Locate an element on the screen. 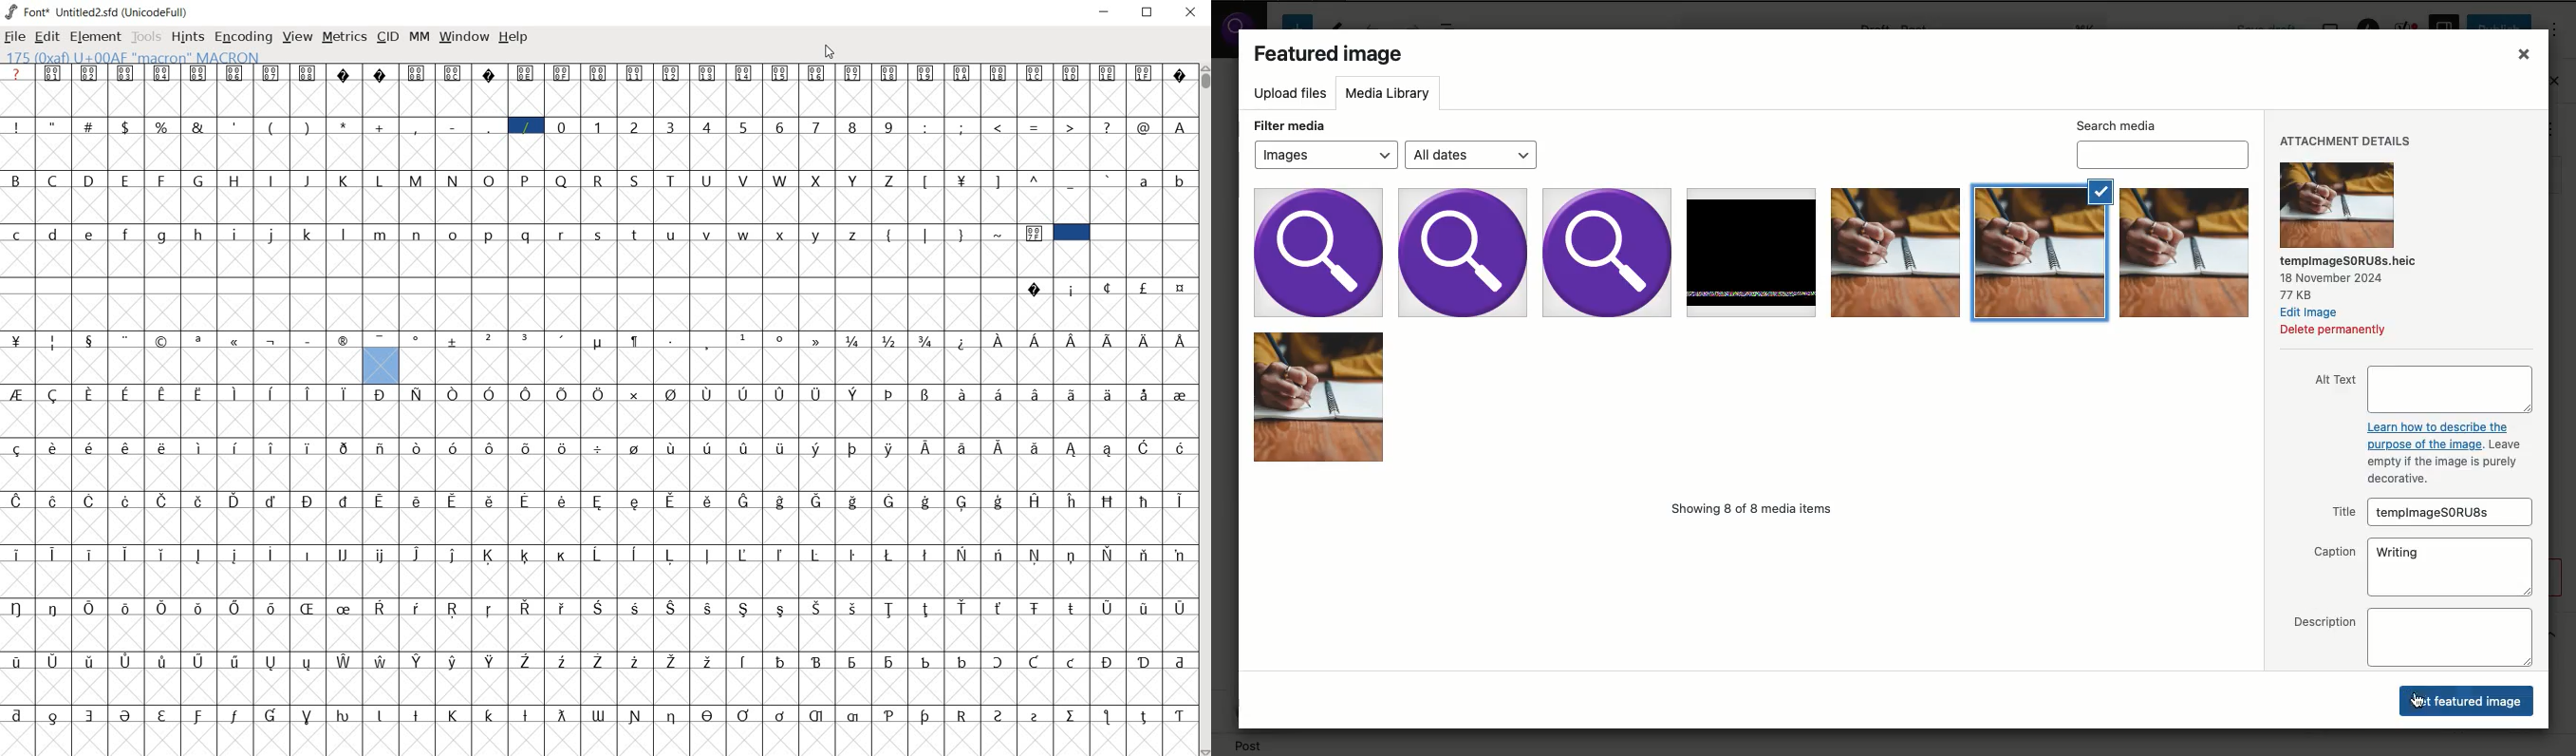  Symbol is located at coordinates (237, 661).